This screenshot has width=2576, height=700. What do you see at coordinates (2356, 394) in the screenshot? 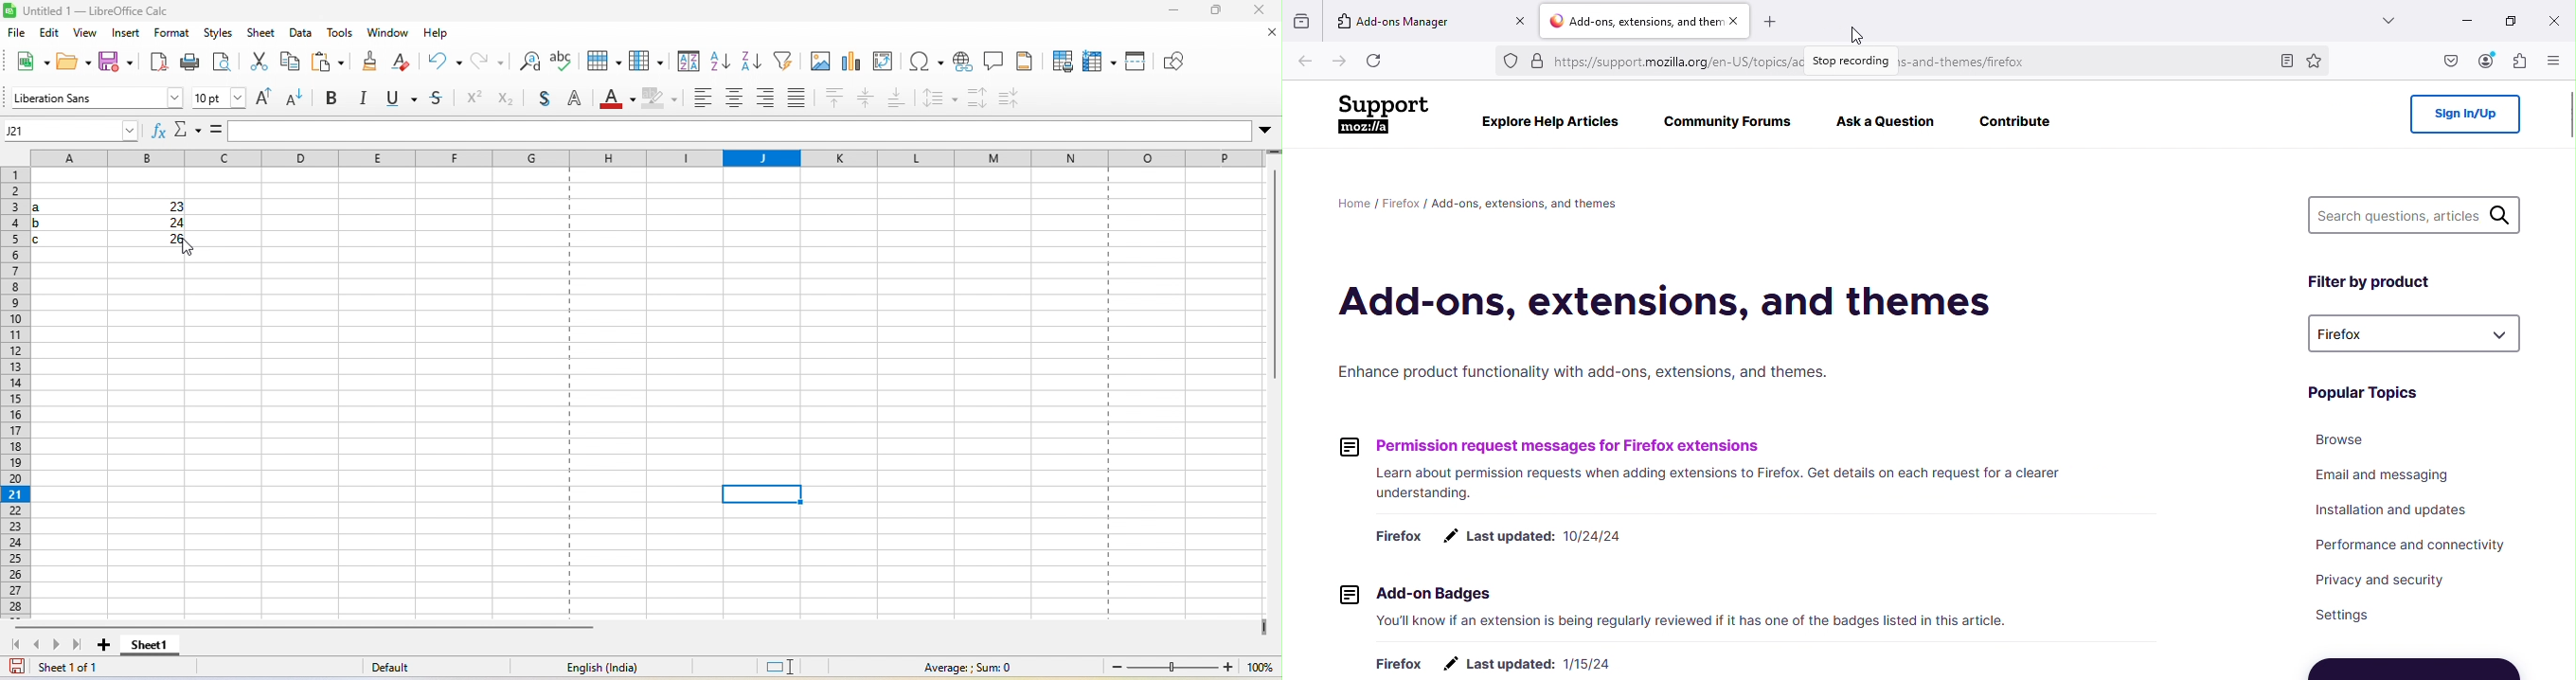
I see `Popular Topics` at bounding box center [2356, 394].